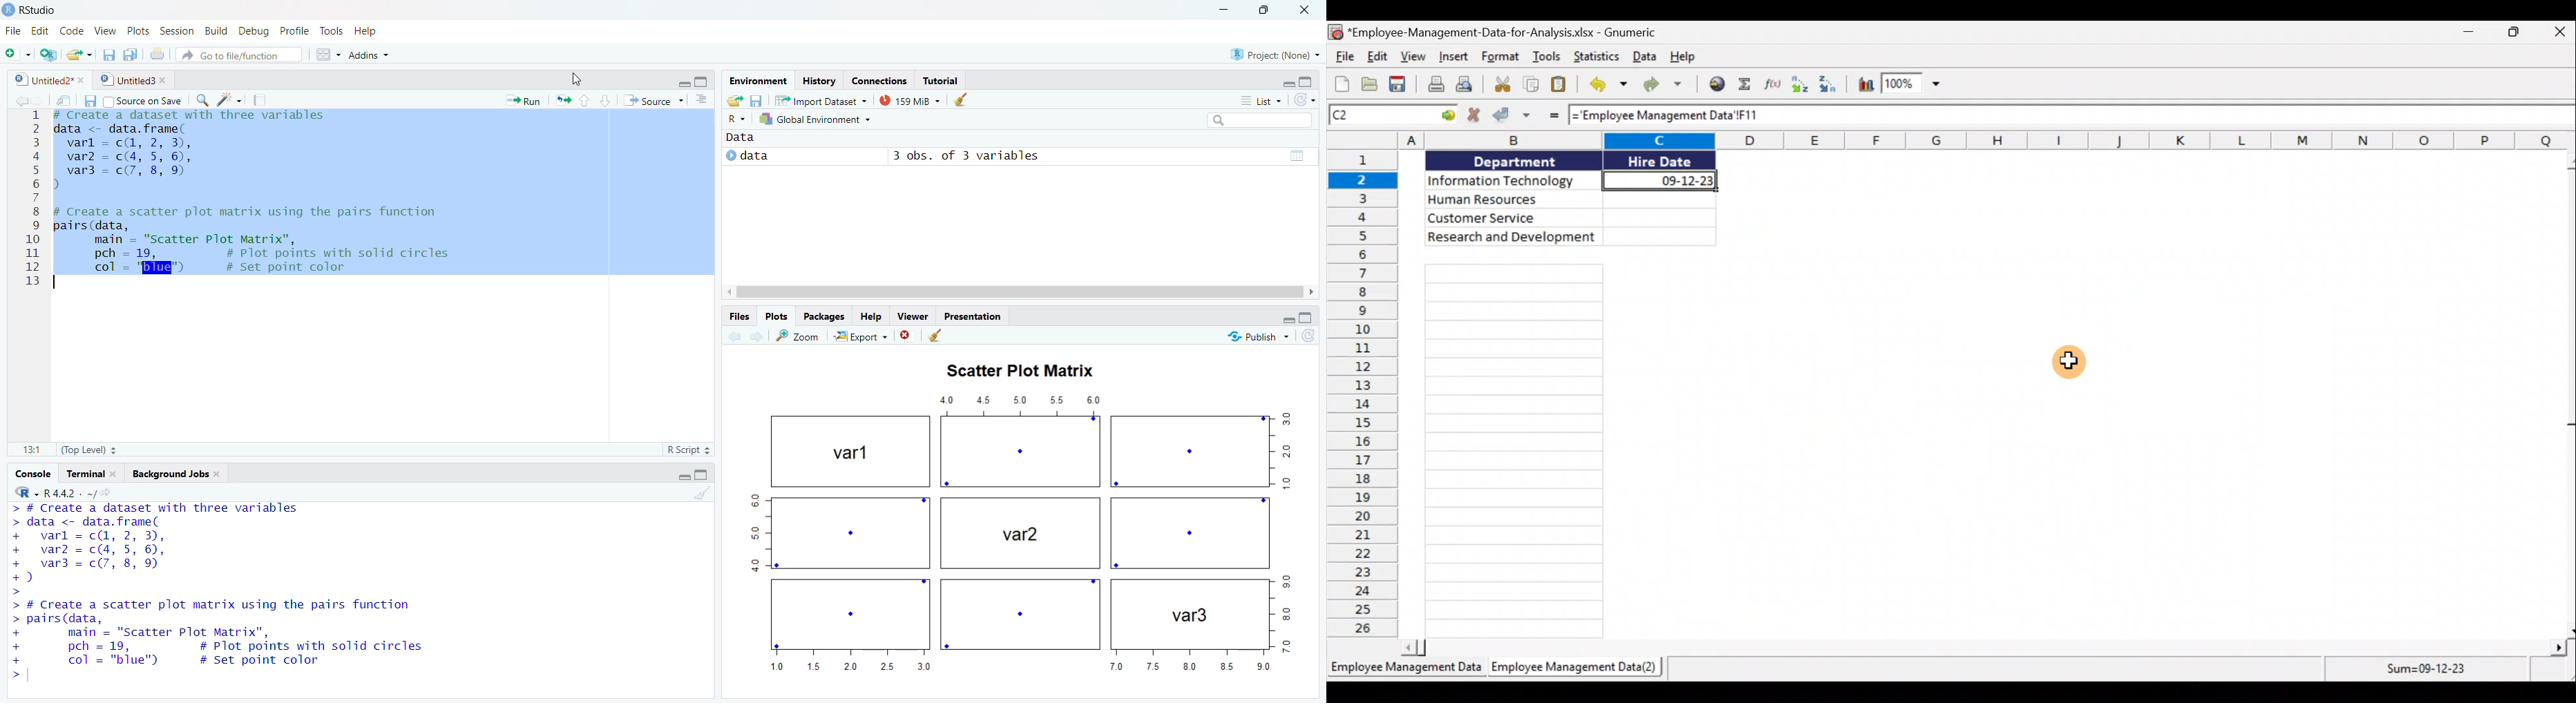 The width and height of the screenshot is (2576, 728). What do you see at coordinates (910, 100) in the screenshot?
I see `156 mb` at bounding box center [910, 100].